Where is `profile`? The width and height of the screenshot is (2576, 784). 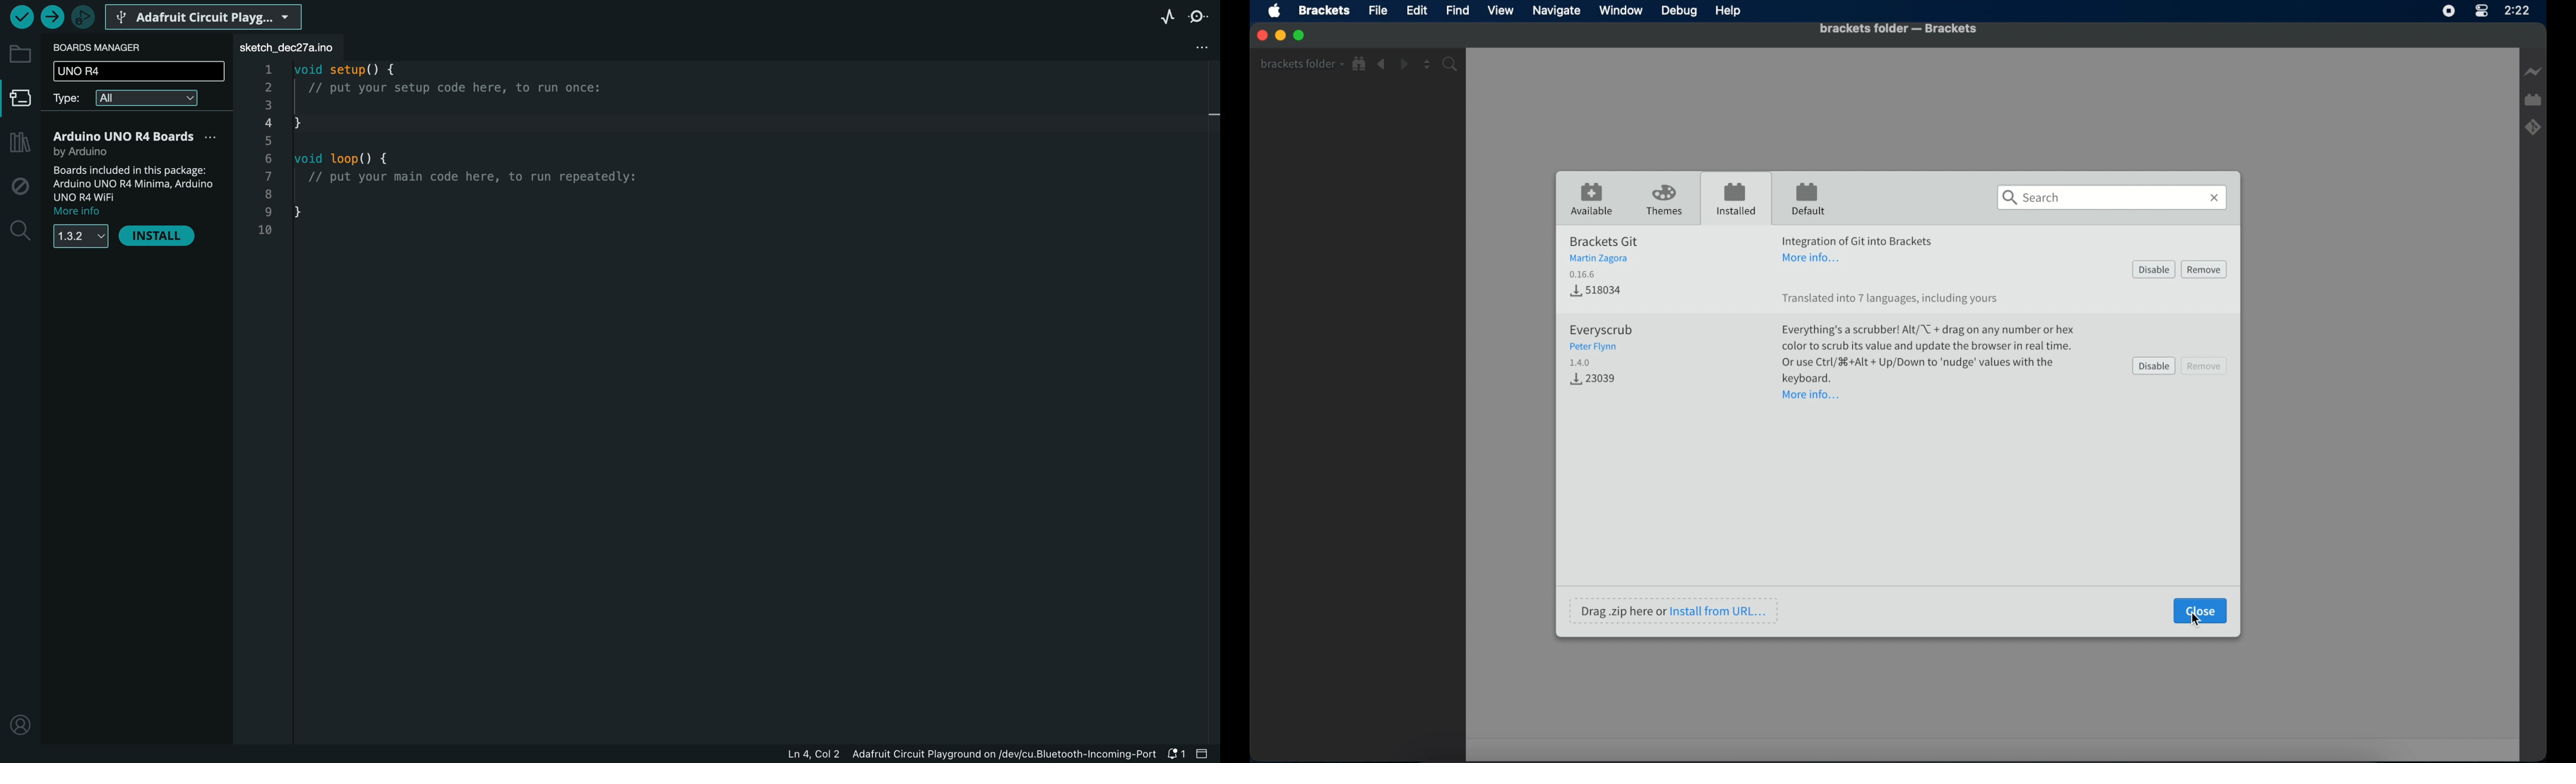 profile is located at coordinates (20, 724).